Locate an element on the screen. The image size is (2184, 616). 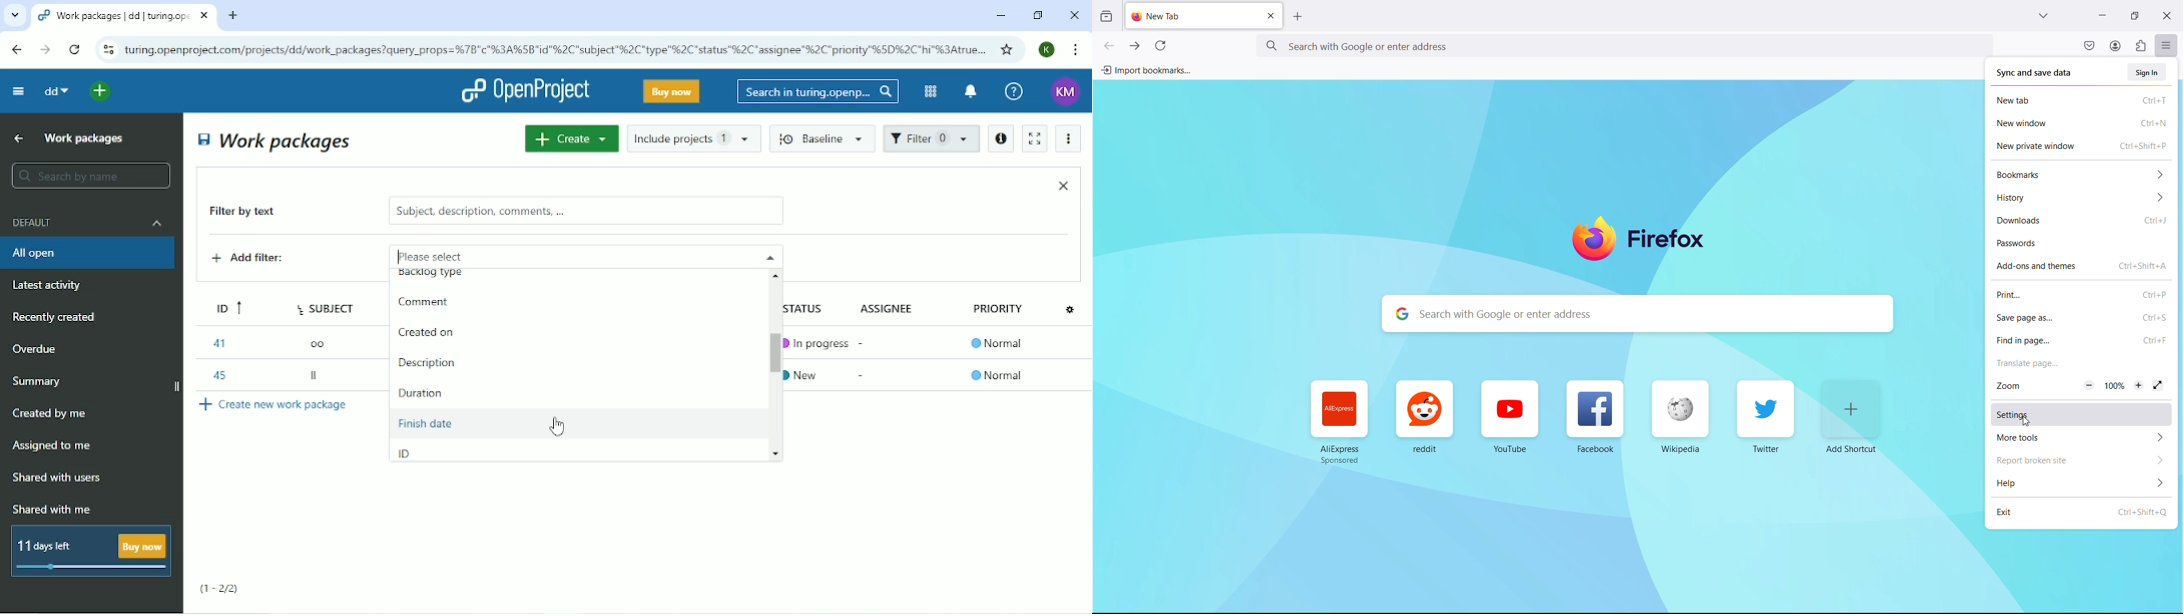
close is located at coordinates (2166, 14).